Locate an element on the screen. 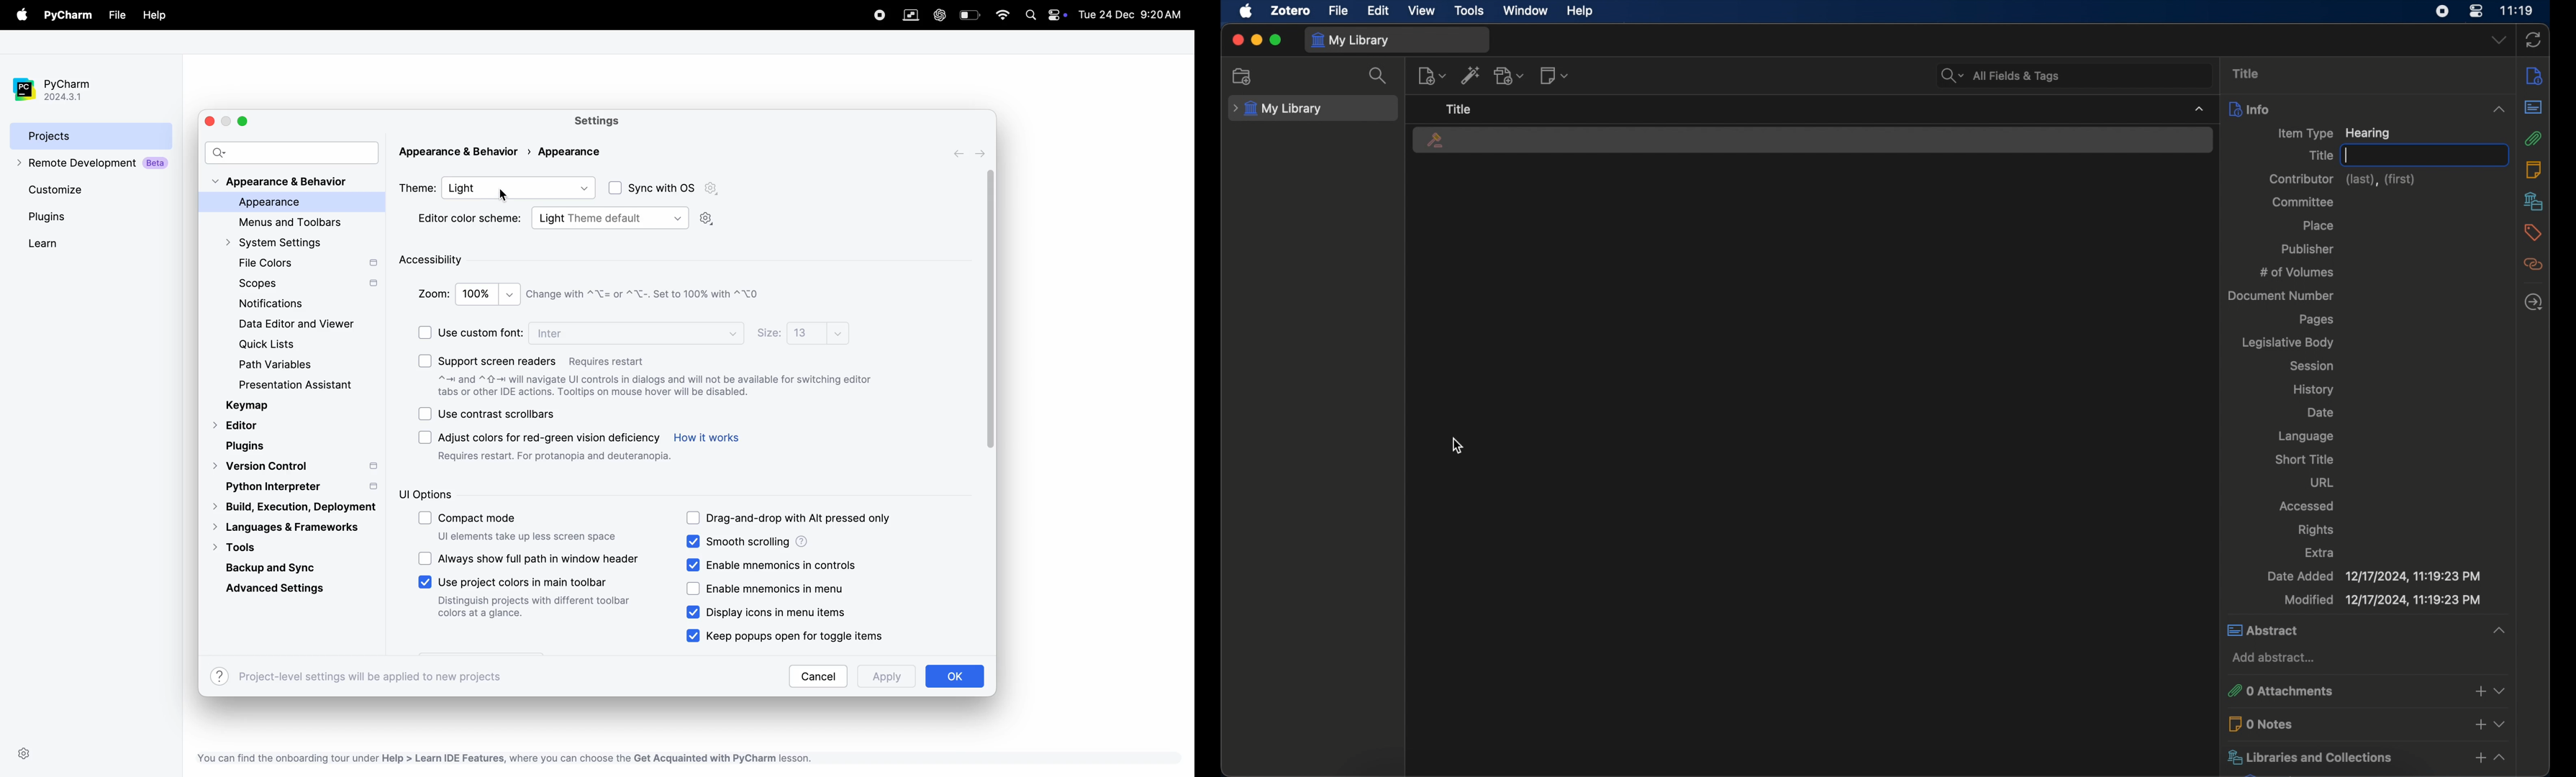 The image size is (2576, 784). control center is located at coordinates (2475, 11).